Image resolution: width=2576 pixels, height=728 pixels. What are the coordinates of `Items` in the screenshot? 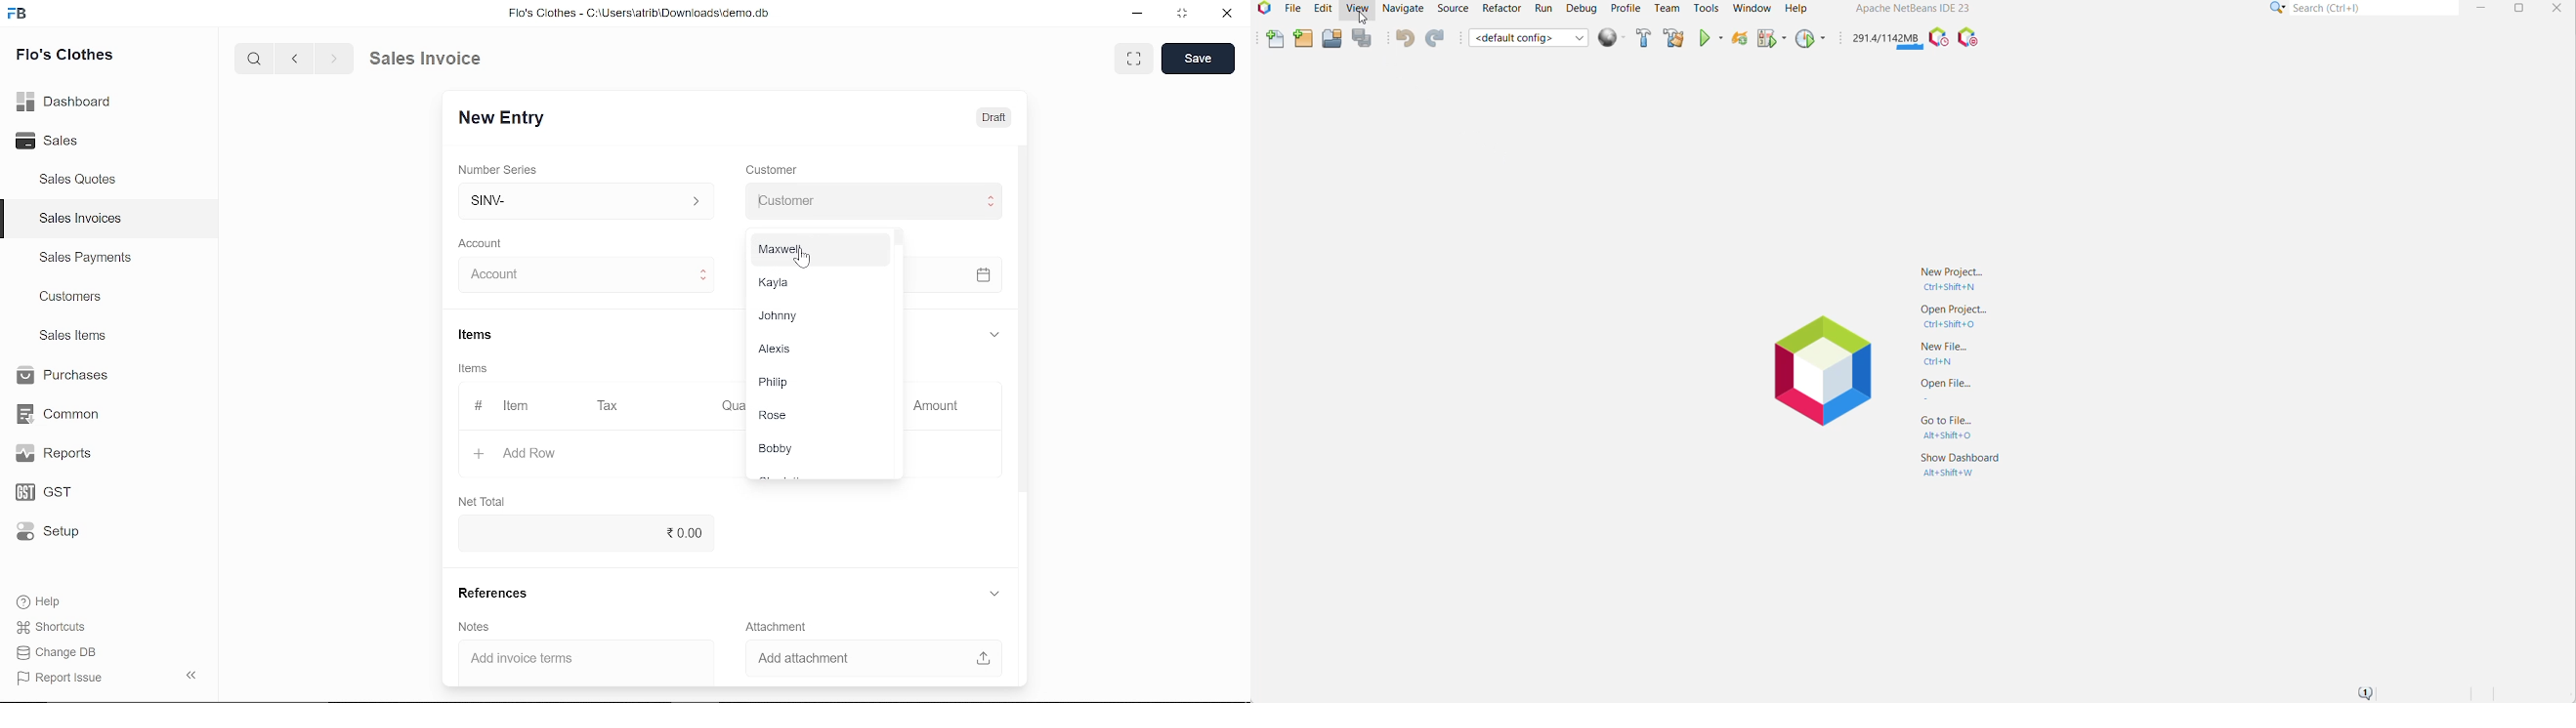 It's located at (476, 367).